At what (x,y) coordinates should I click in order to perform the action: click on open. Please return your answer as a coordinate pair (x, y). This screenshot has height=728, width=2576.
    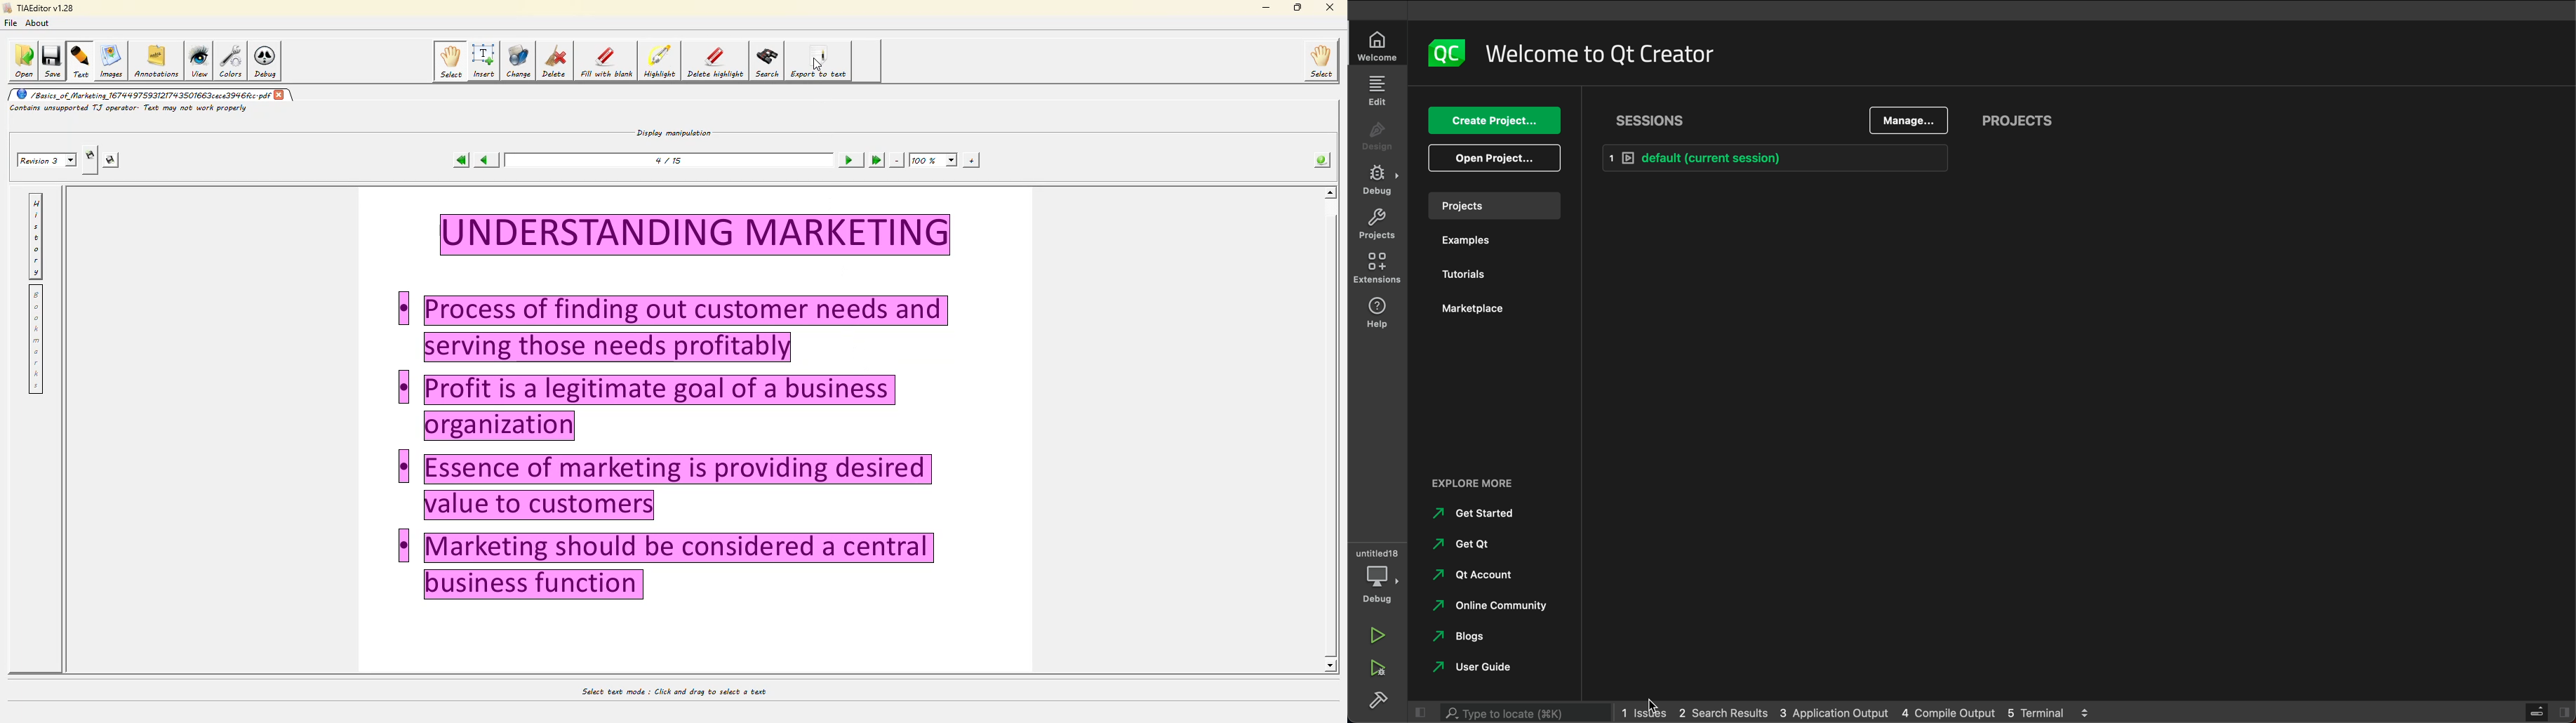
    Looking at the image, I should click on (25, 61).